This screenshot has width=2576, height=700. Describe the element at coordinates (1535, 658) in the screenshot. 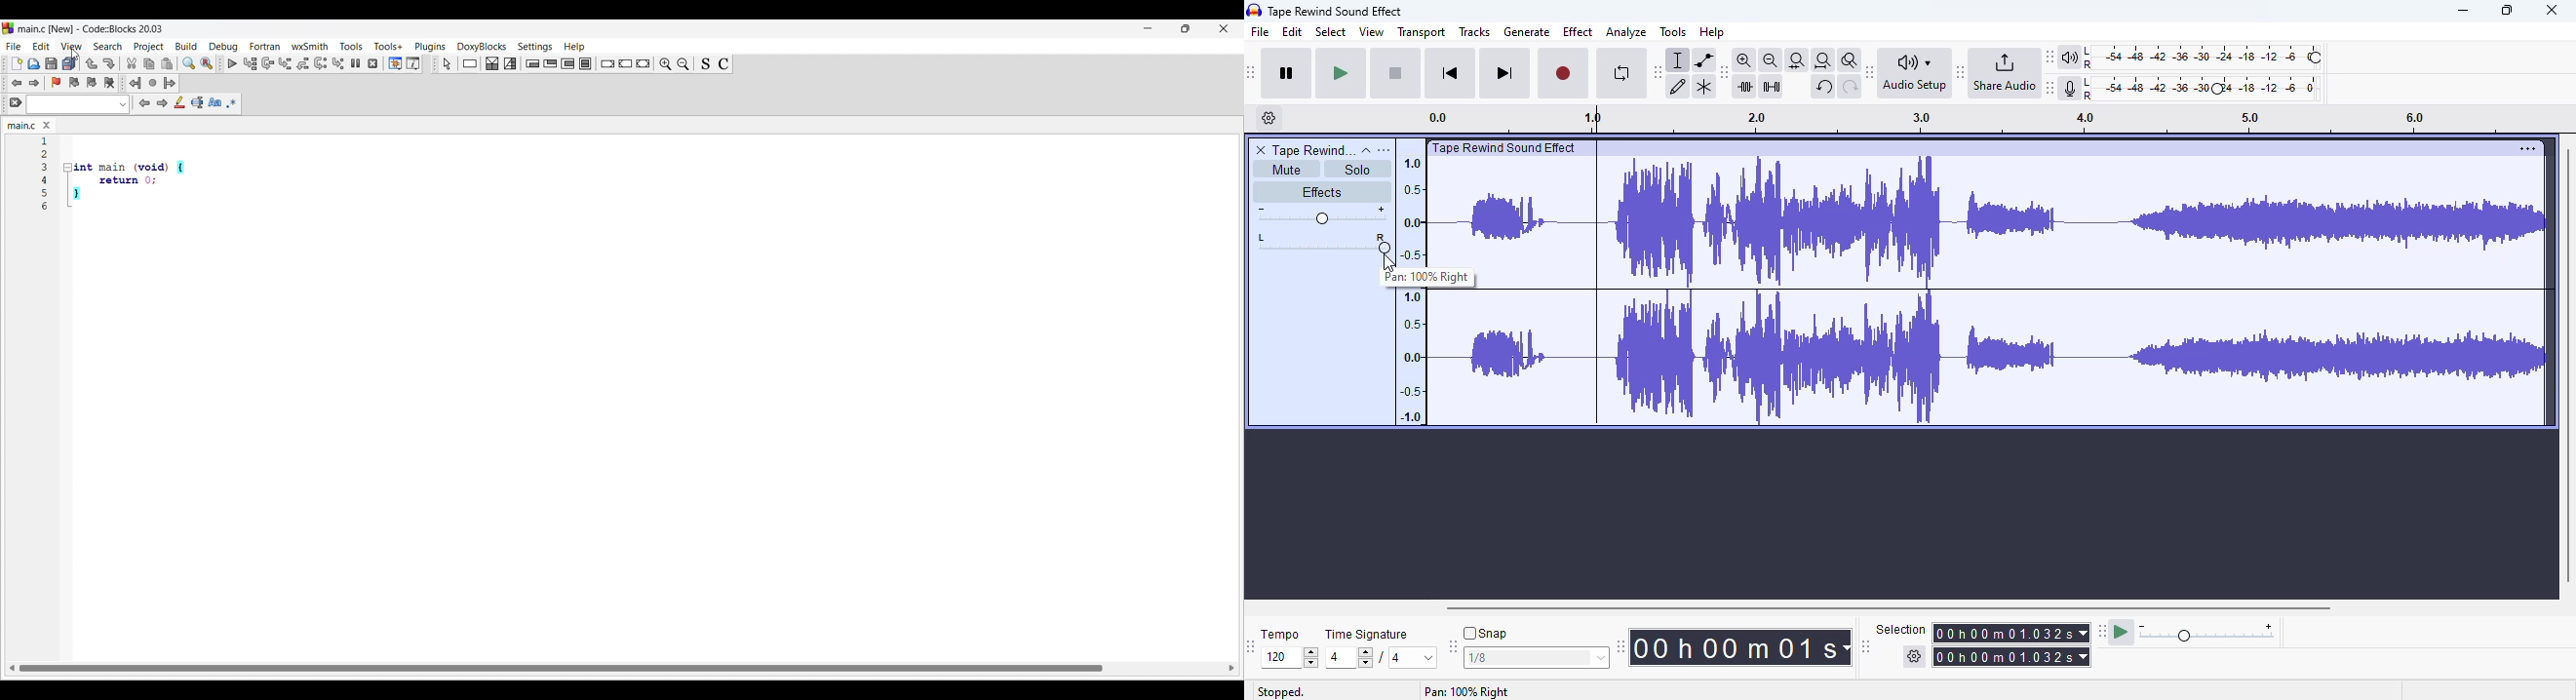

I see `1/8` at that location.